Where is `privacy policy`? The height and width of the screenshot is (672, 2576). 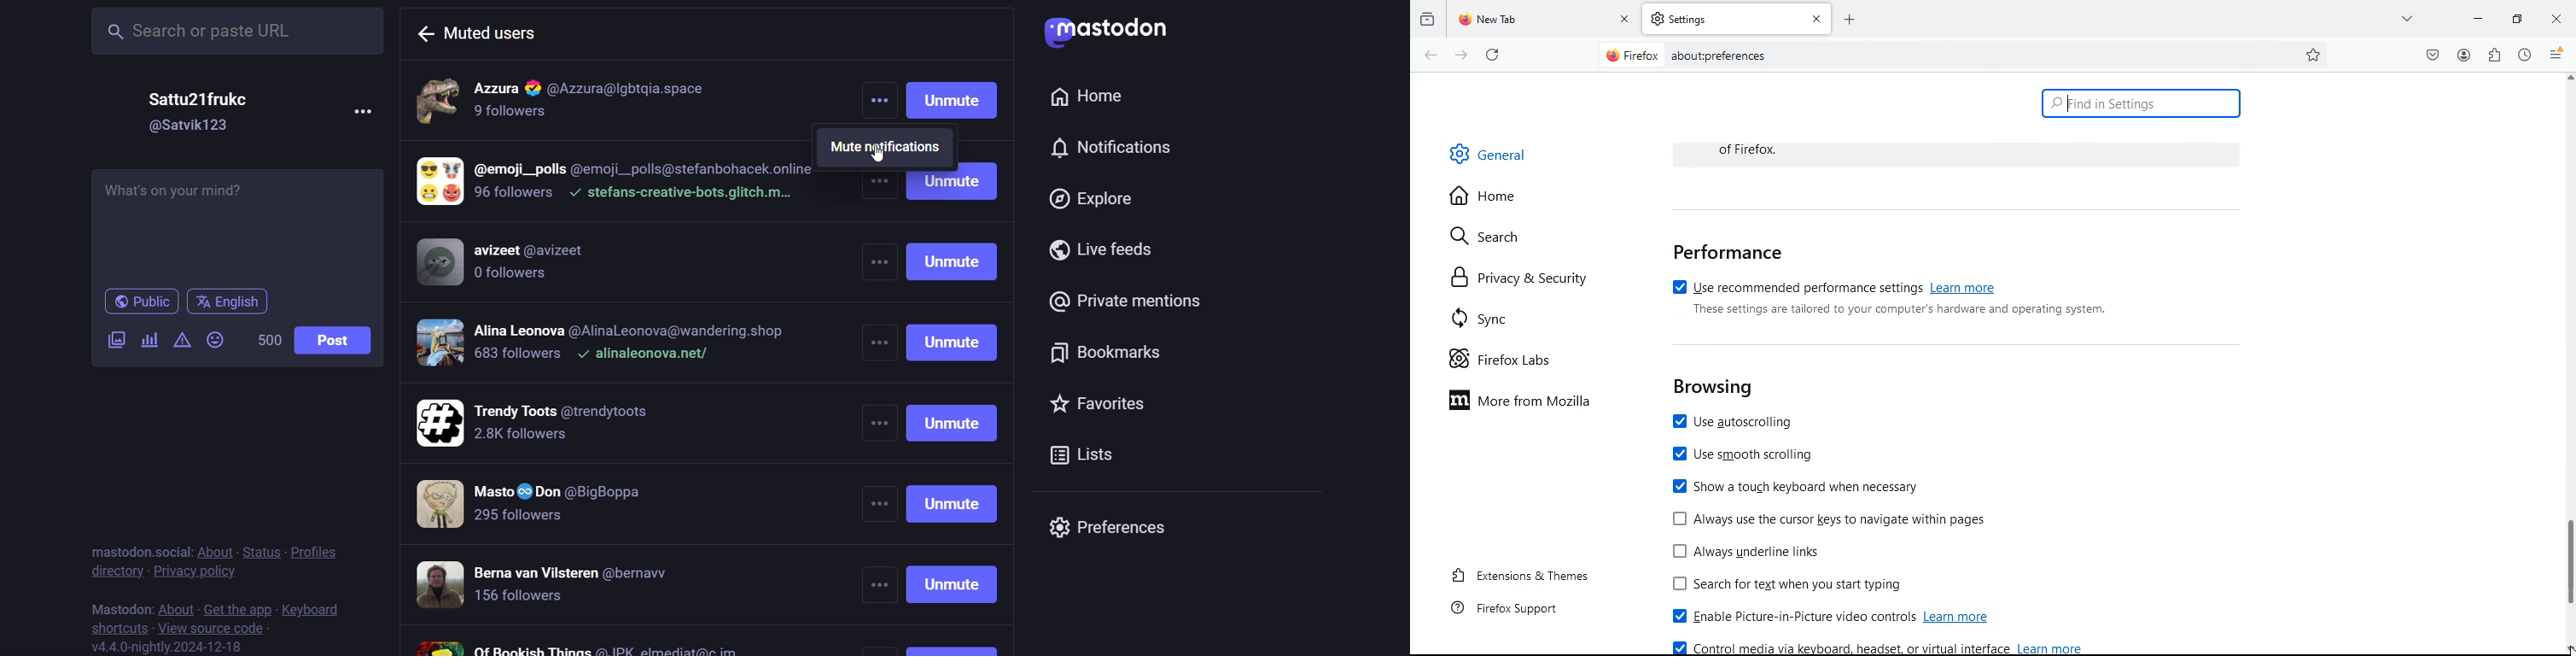 privacy policy is located at coordinates (193, 570).